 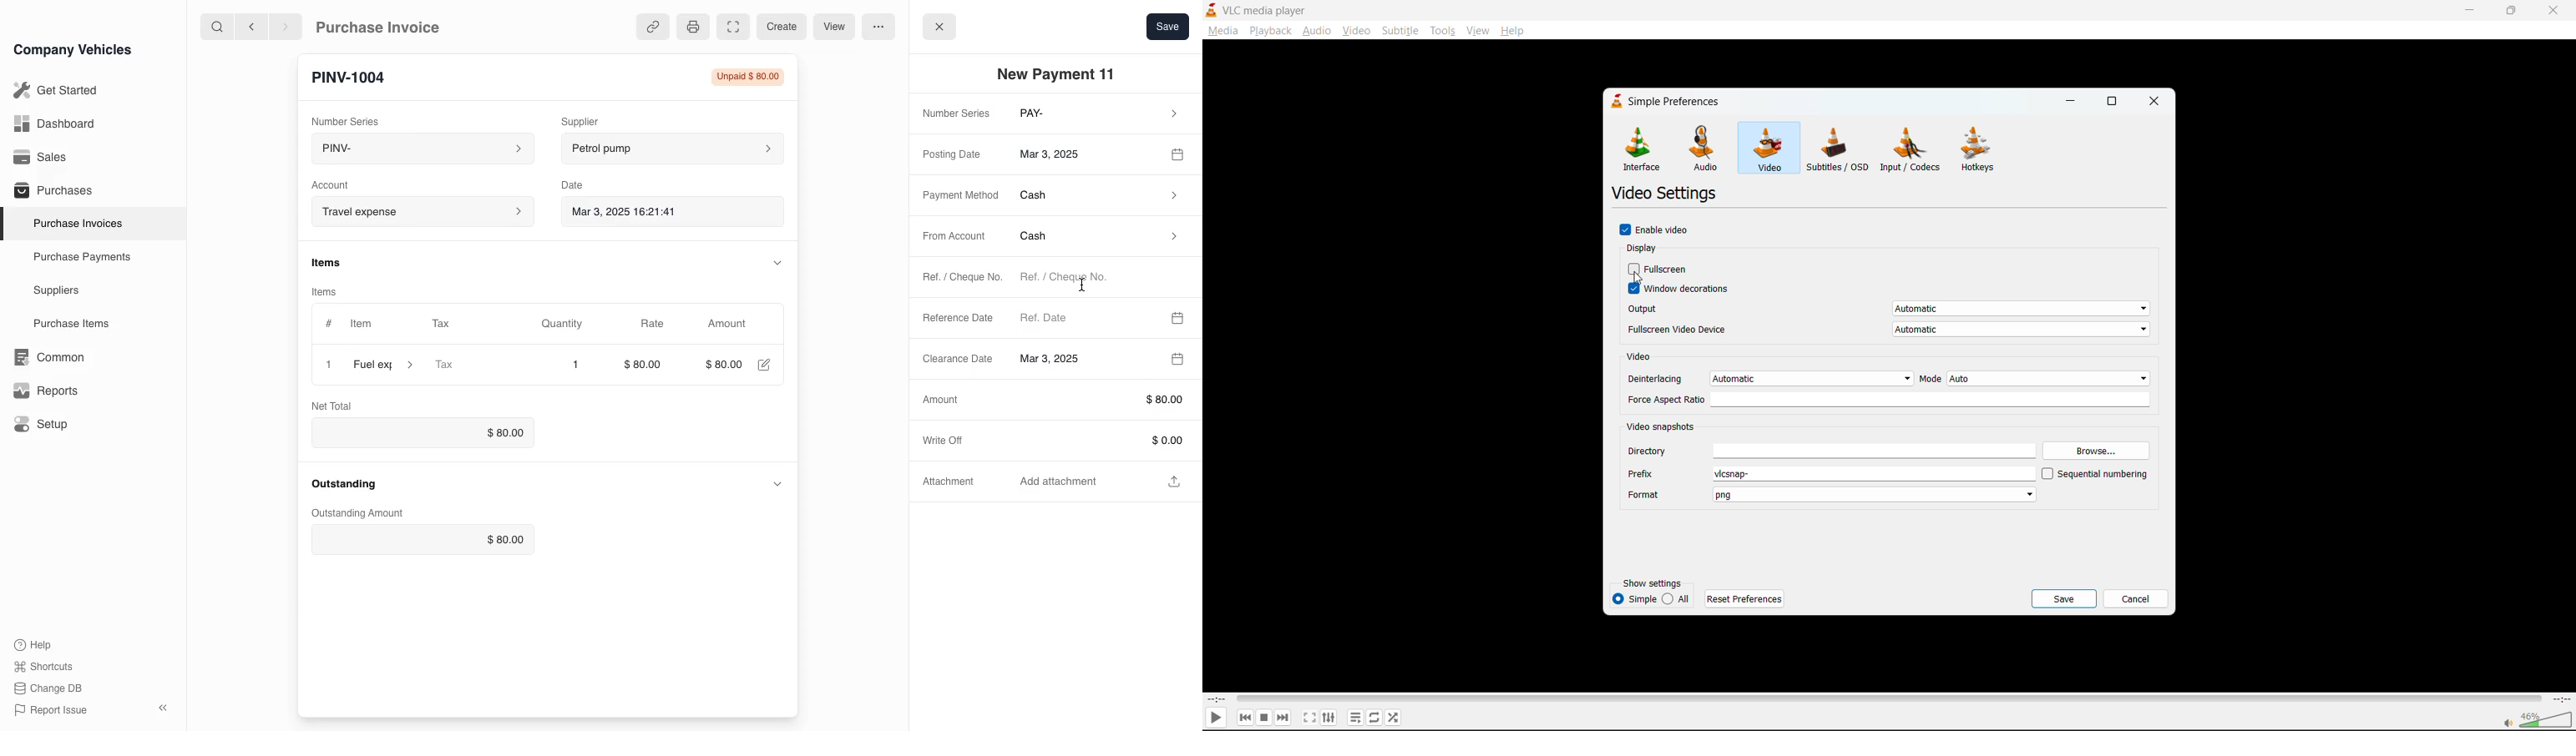 I want to click on Outstanding, so click(x=344, y=483).